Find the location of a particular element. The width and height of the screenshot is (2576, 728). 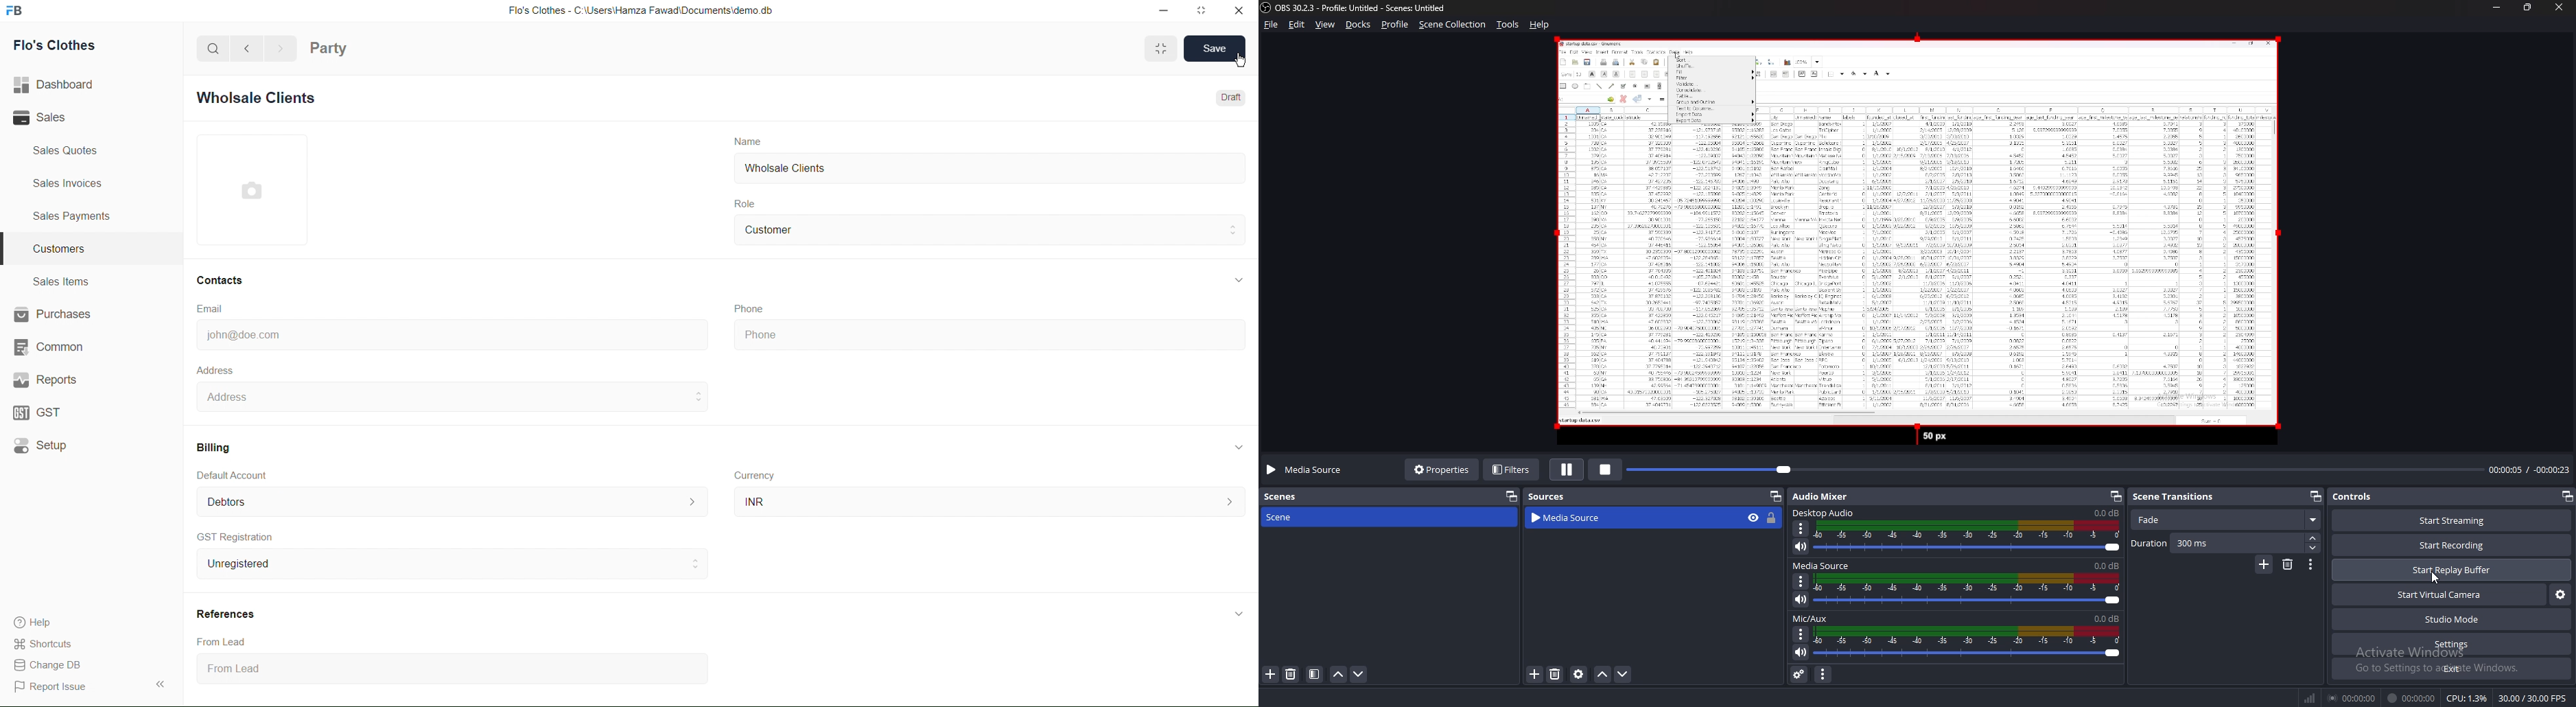

Report Issue is located at coordinates (50, 687).